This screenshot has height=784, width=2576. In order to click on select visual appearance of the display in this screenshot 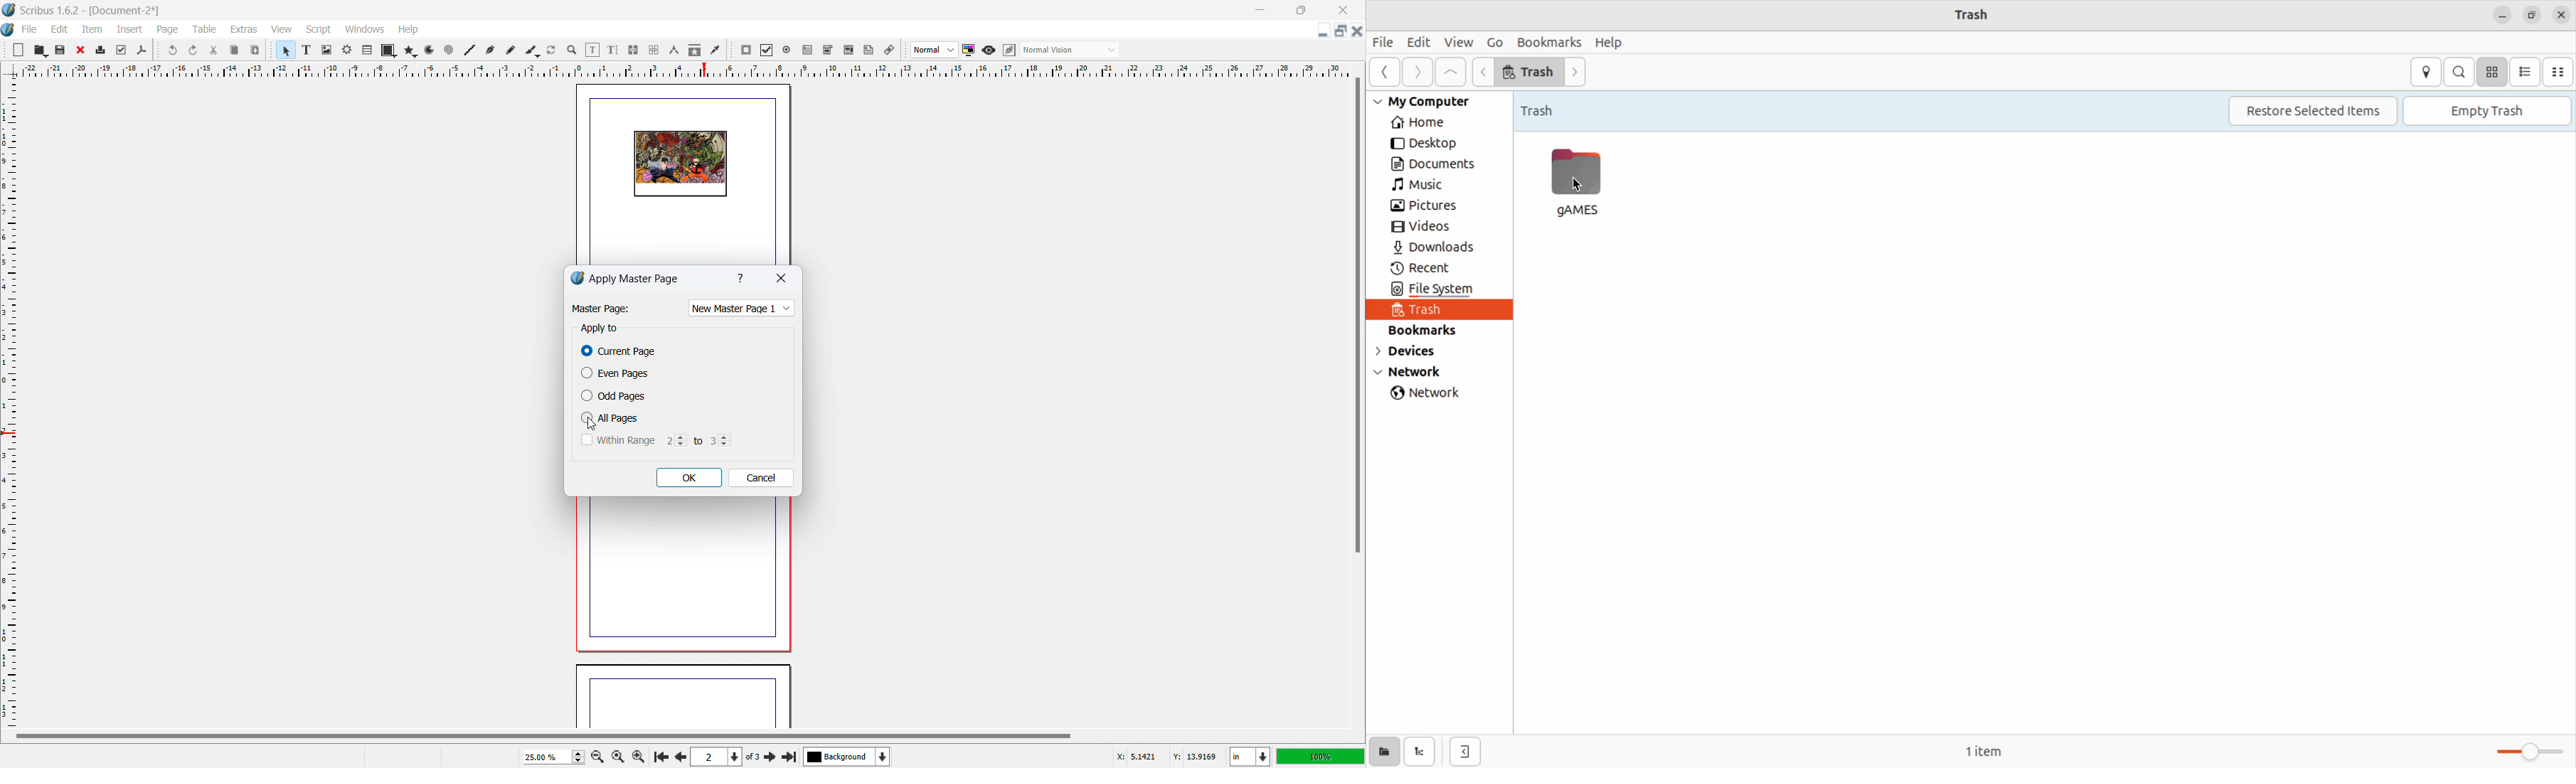, I will do `click(1070, 50)`.